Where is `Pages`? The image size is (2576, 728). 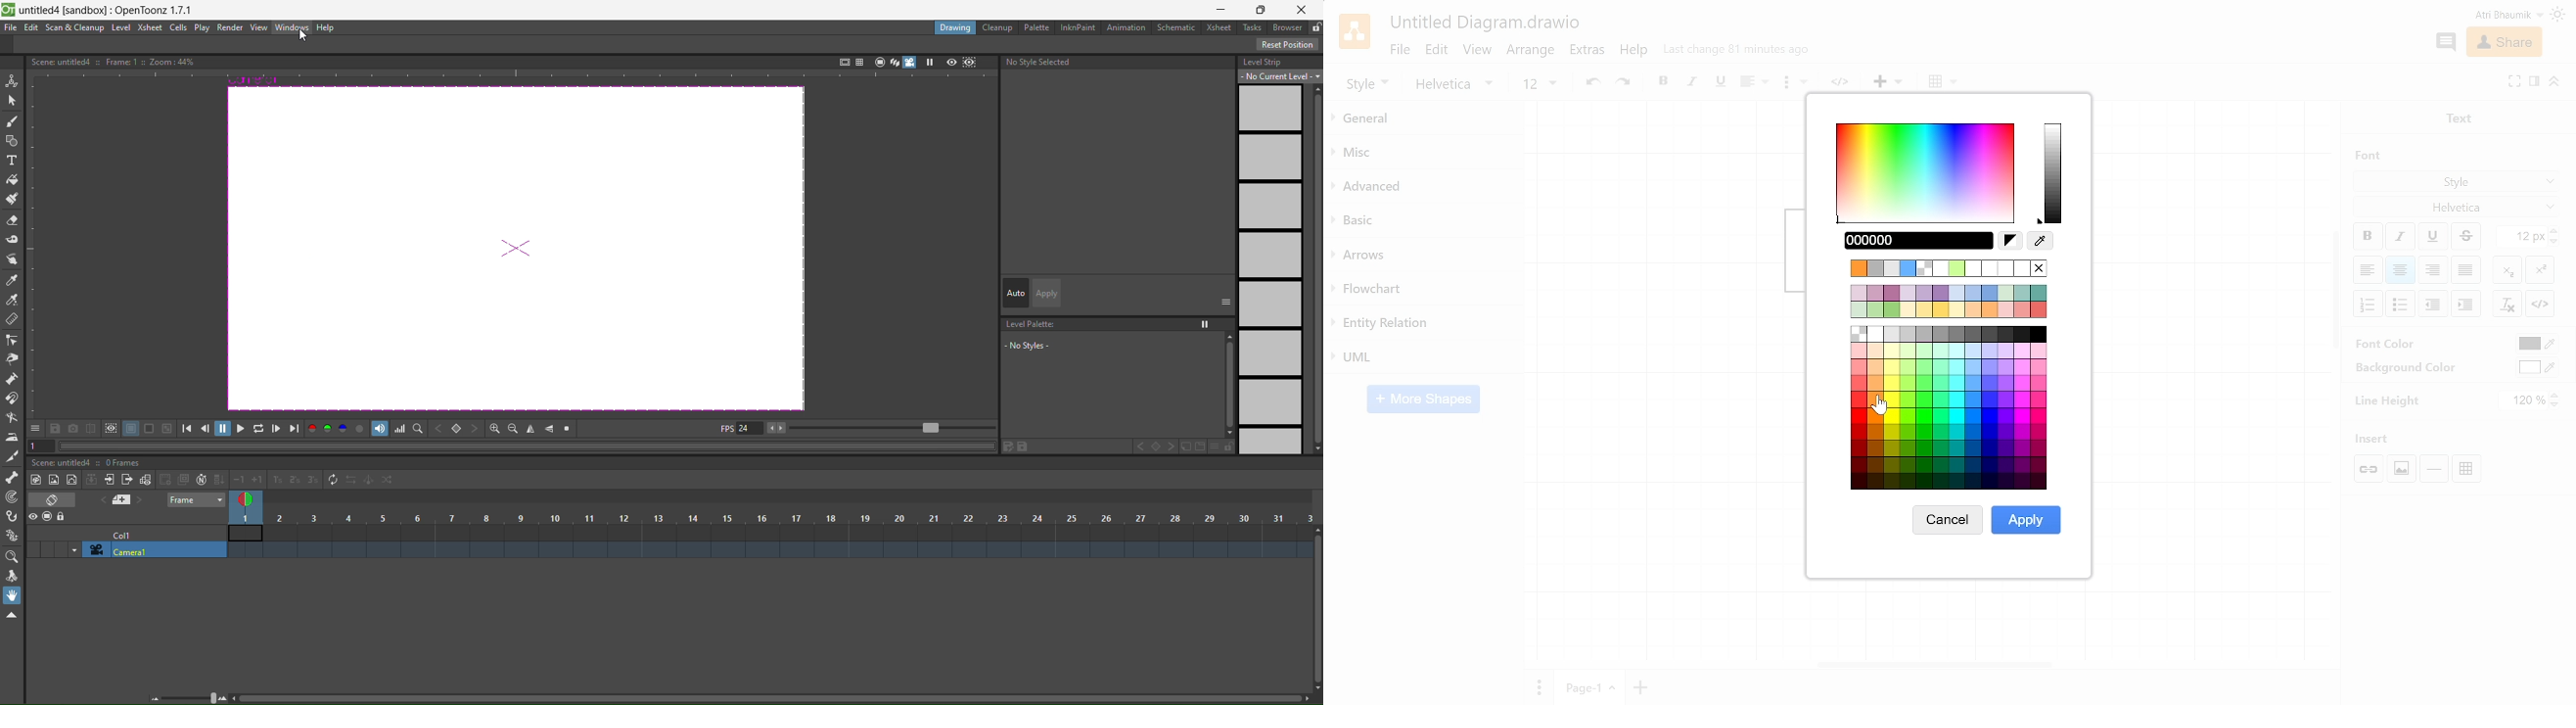 Pages is located at coordinates (1537, 686).